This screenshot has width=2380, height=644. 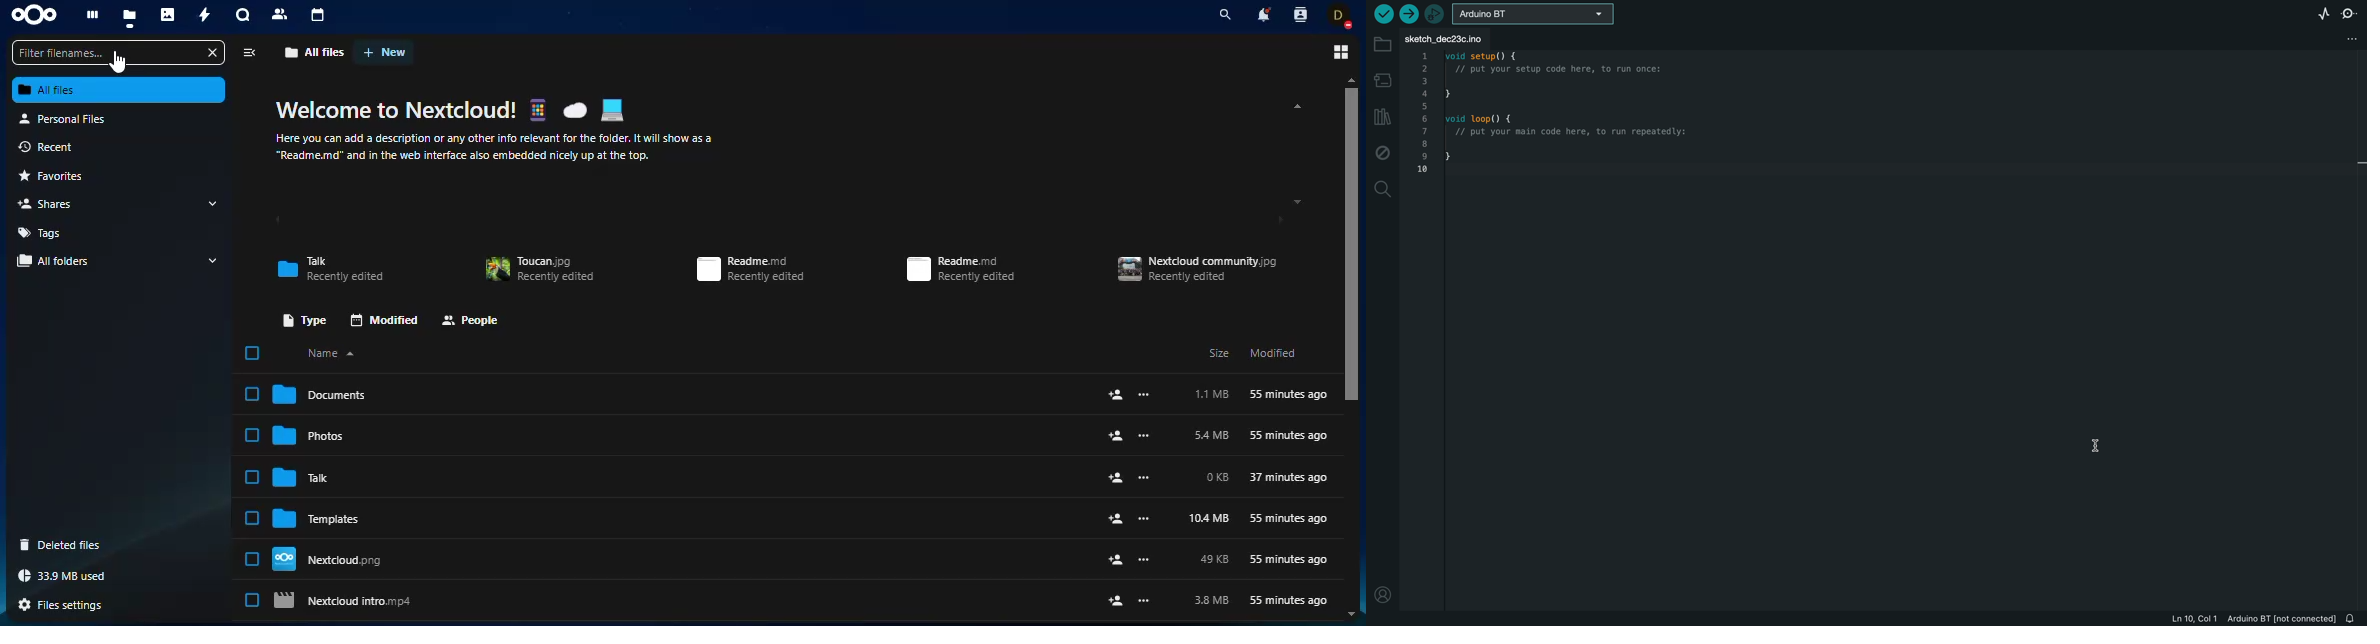 I want to click on 33.9 MB used, so click(x=66, y=576).